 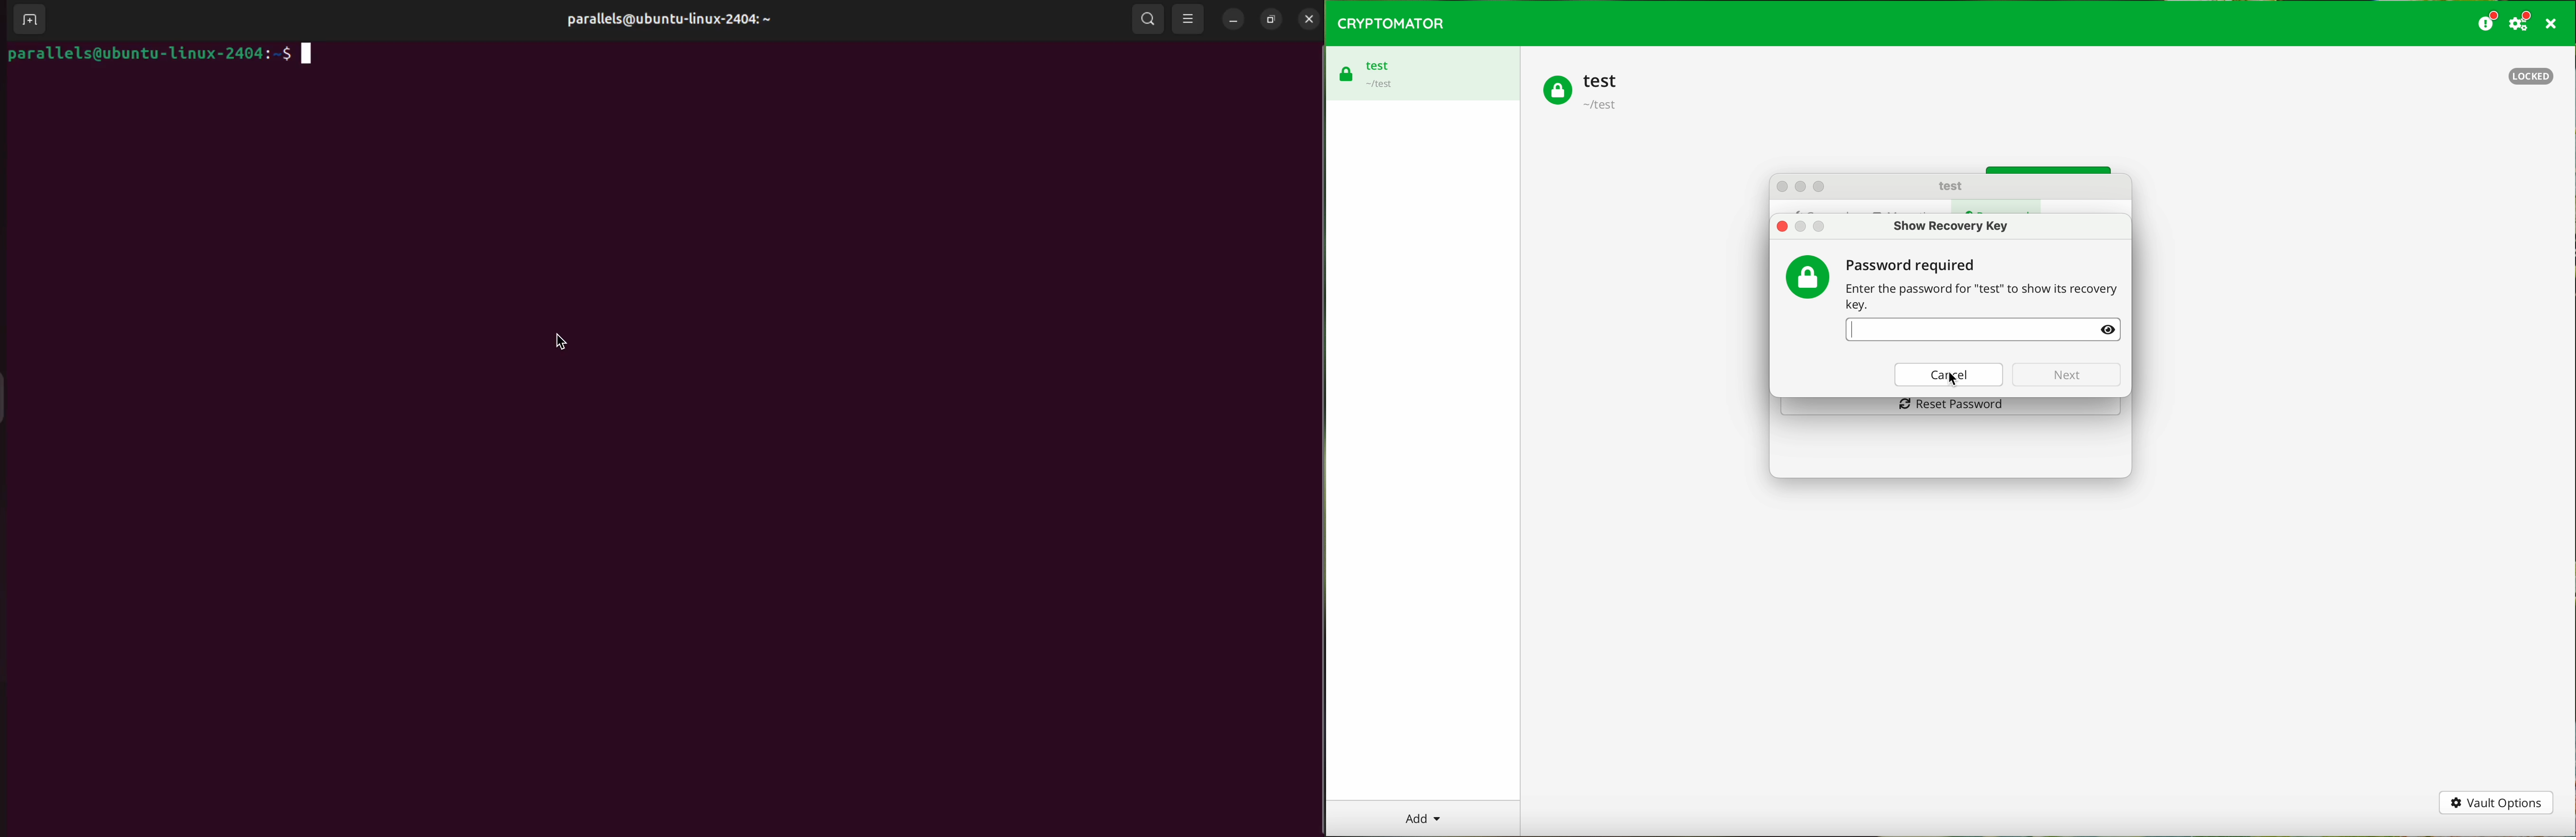 What do you see at coordinates (1983, 285) in the screenshot?
I see `password required` at bounding box center [1983, 285].